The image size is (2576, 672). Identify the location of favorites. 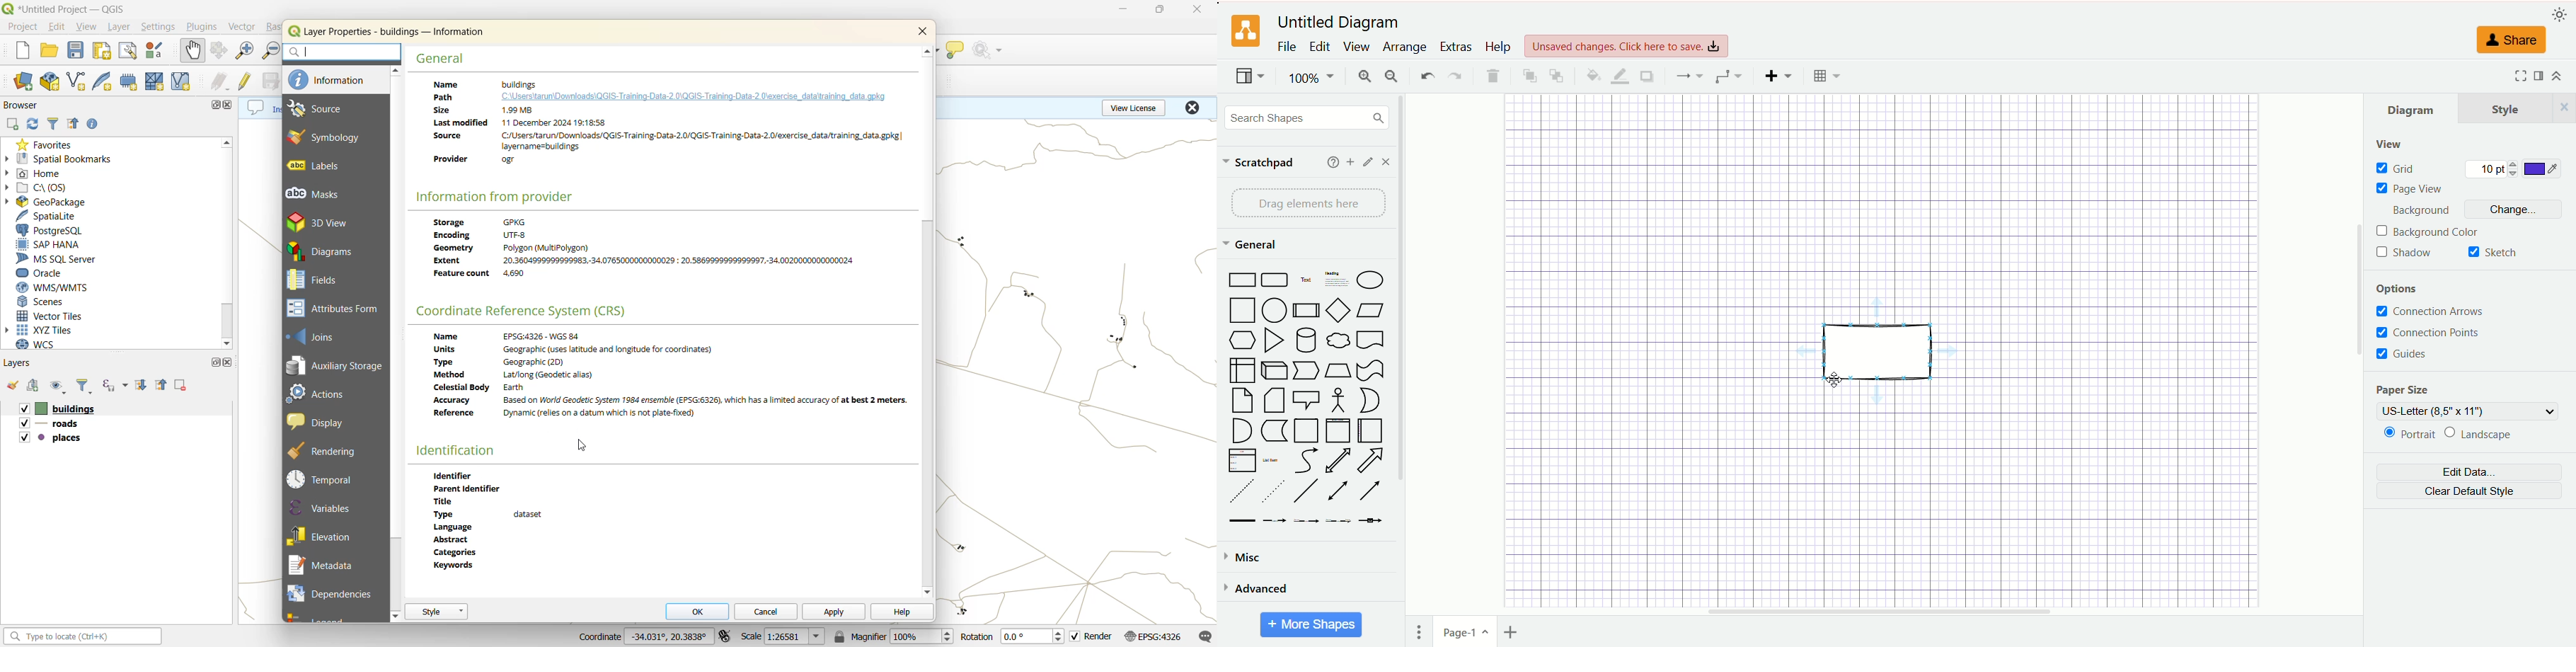
(41, 145).